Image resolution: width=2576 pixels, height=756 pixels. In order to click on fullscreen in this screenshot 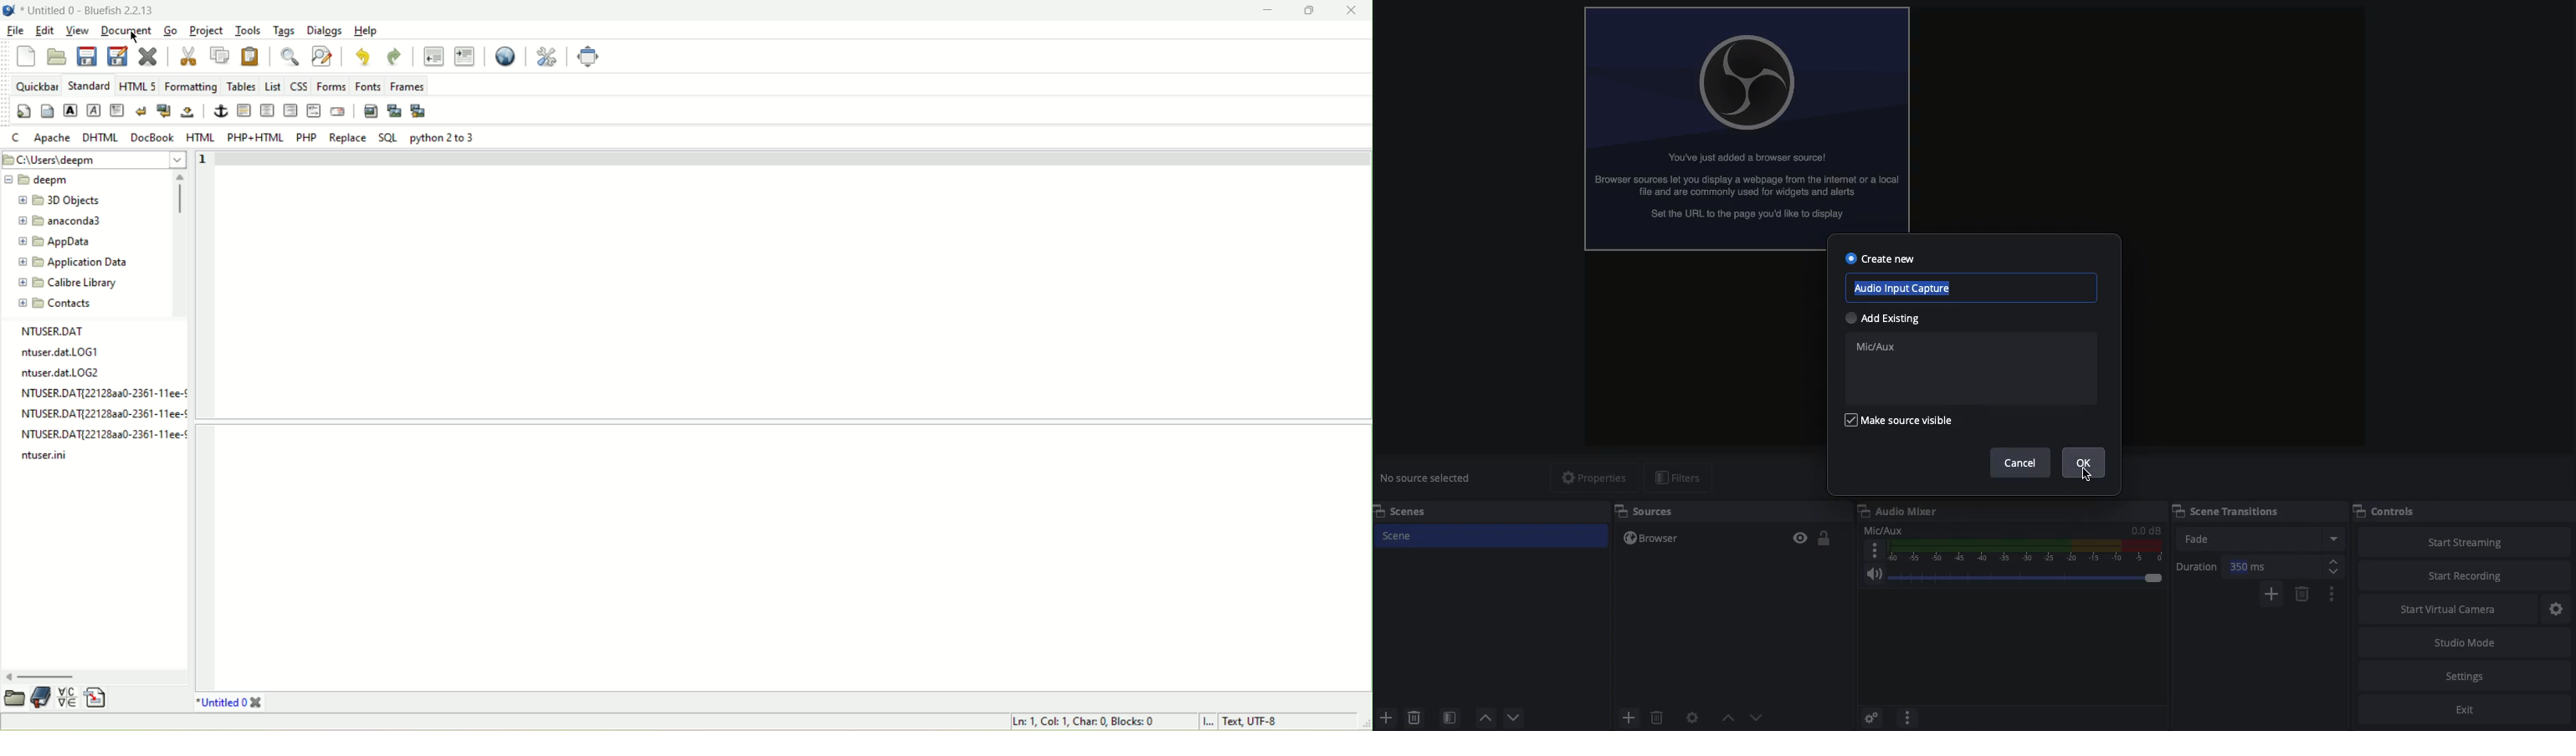, I will do `click(588, 57)`.